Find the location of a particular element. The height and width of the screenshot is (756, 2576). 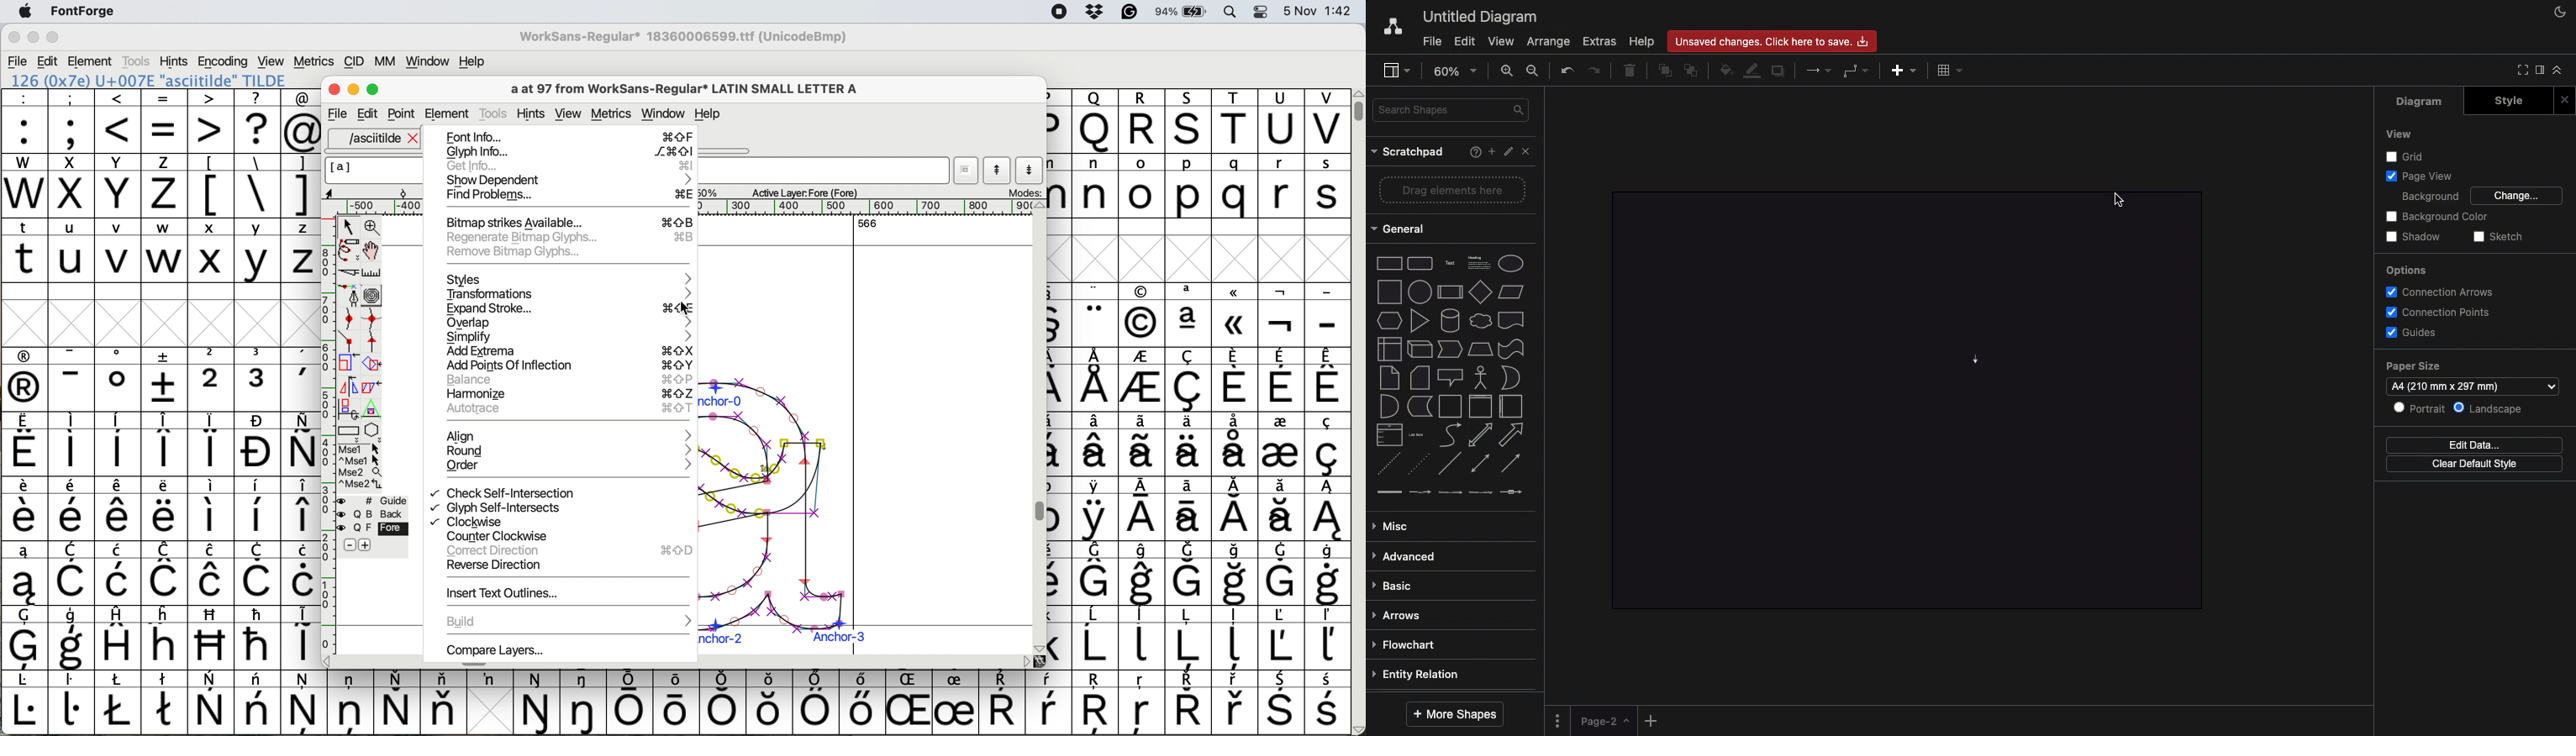

Zoom out is located at coordinates (1535, 70).